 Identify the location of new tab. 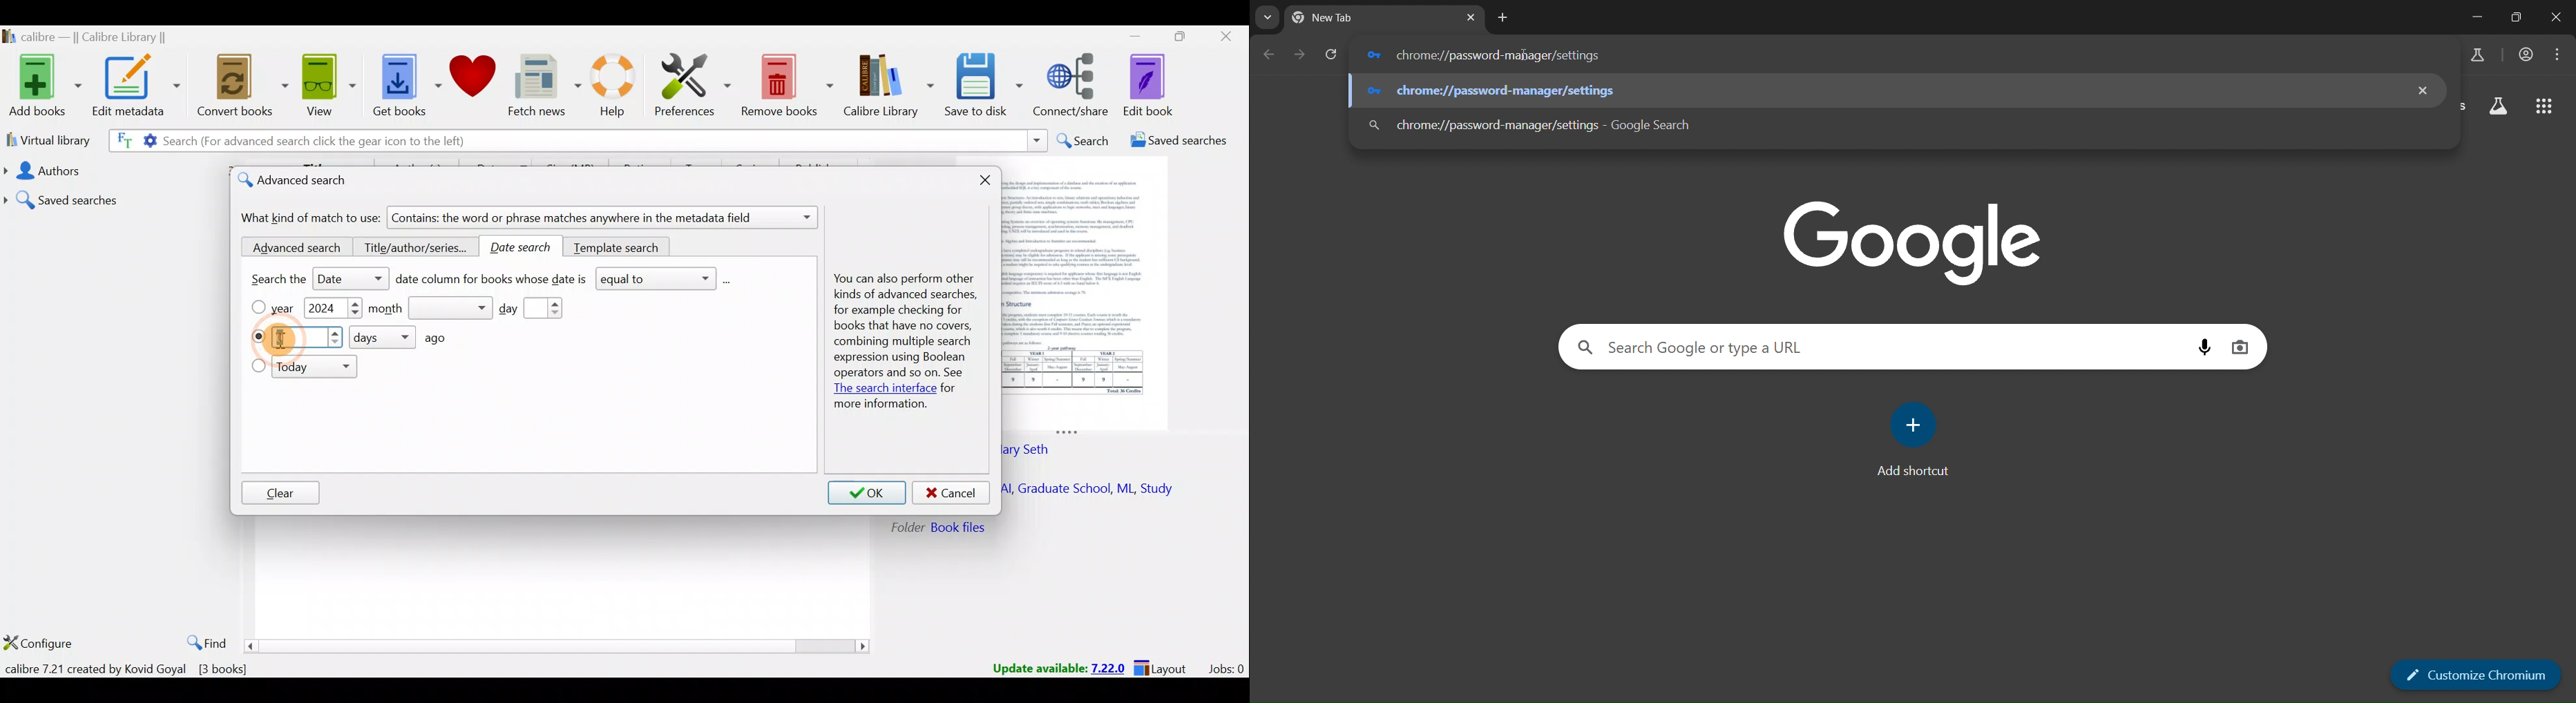
(1501, 21).